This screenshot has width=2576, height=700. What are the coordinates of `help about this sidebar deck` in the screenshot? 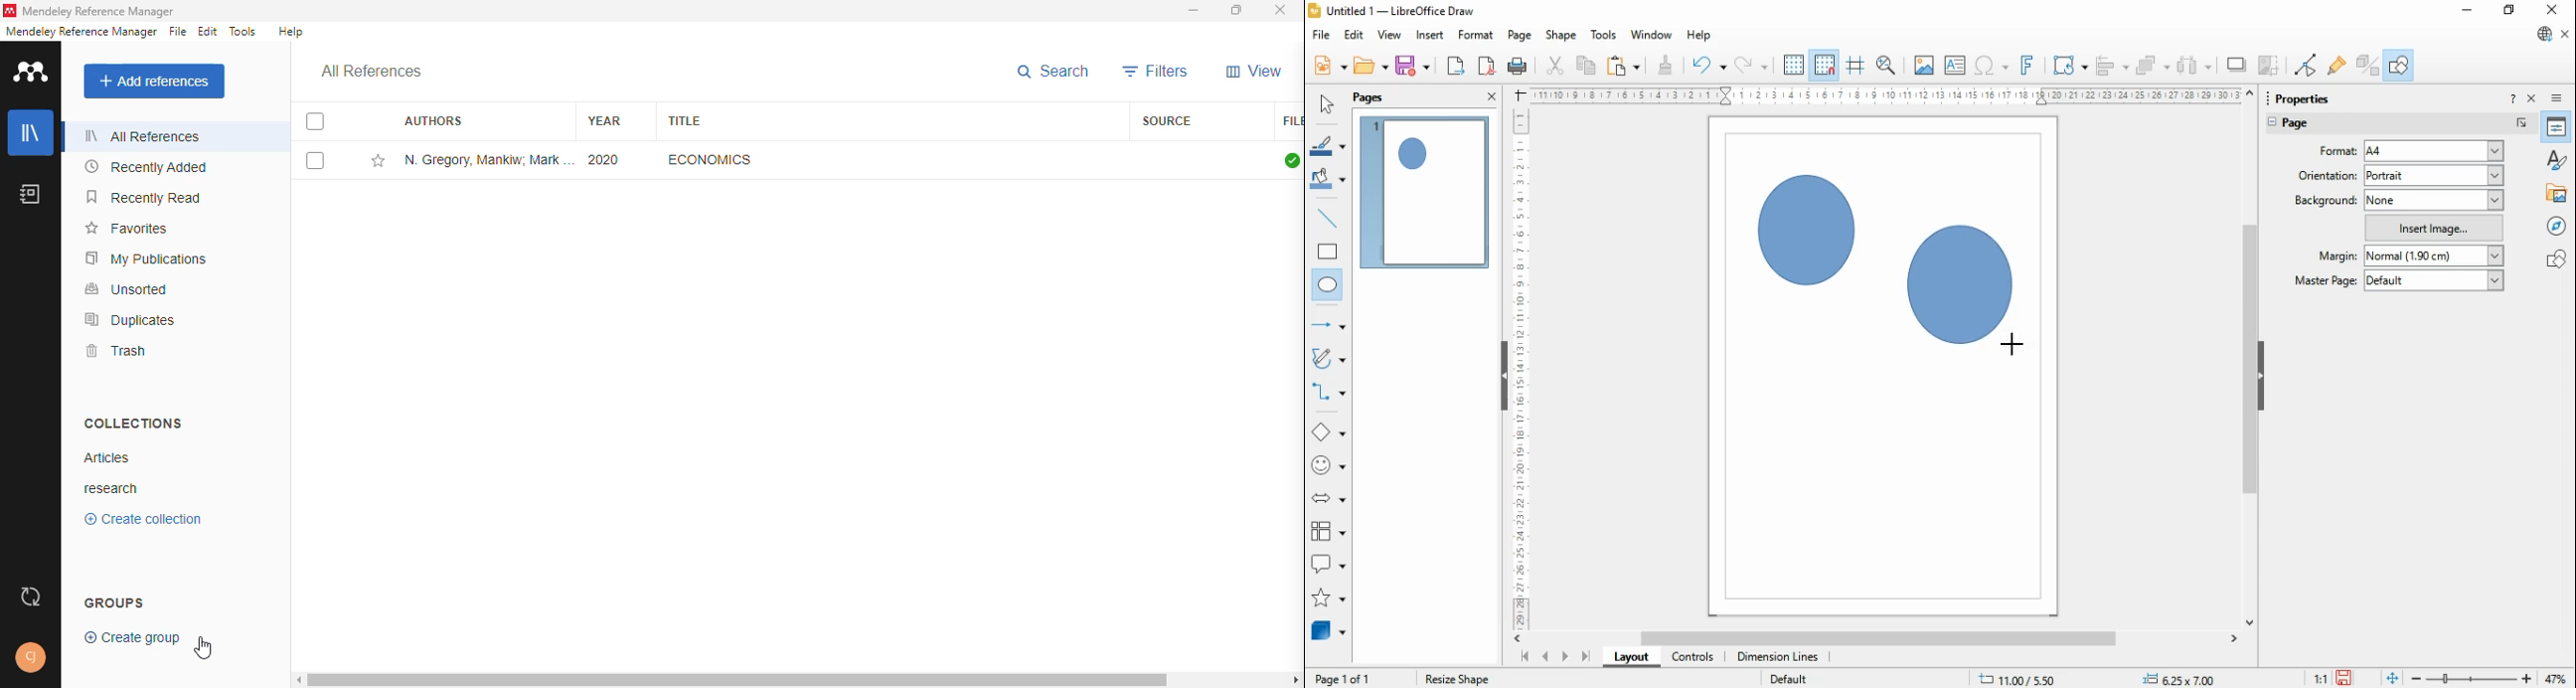 It's located at (2512, 97).